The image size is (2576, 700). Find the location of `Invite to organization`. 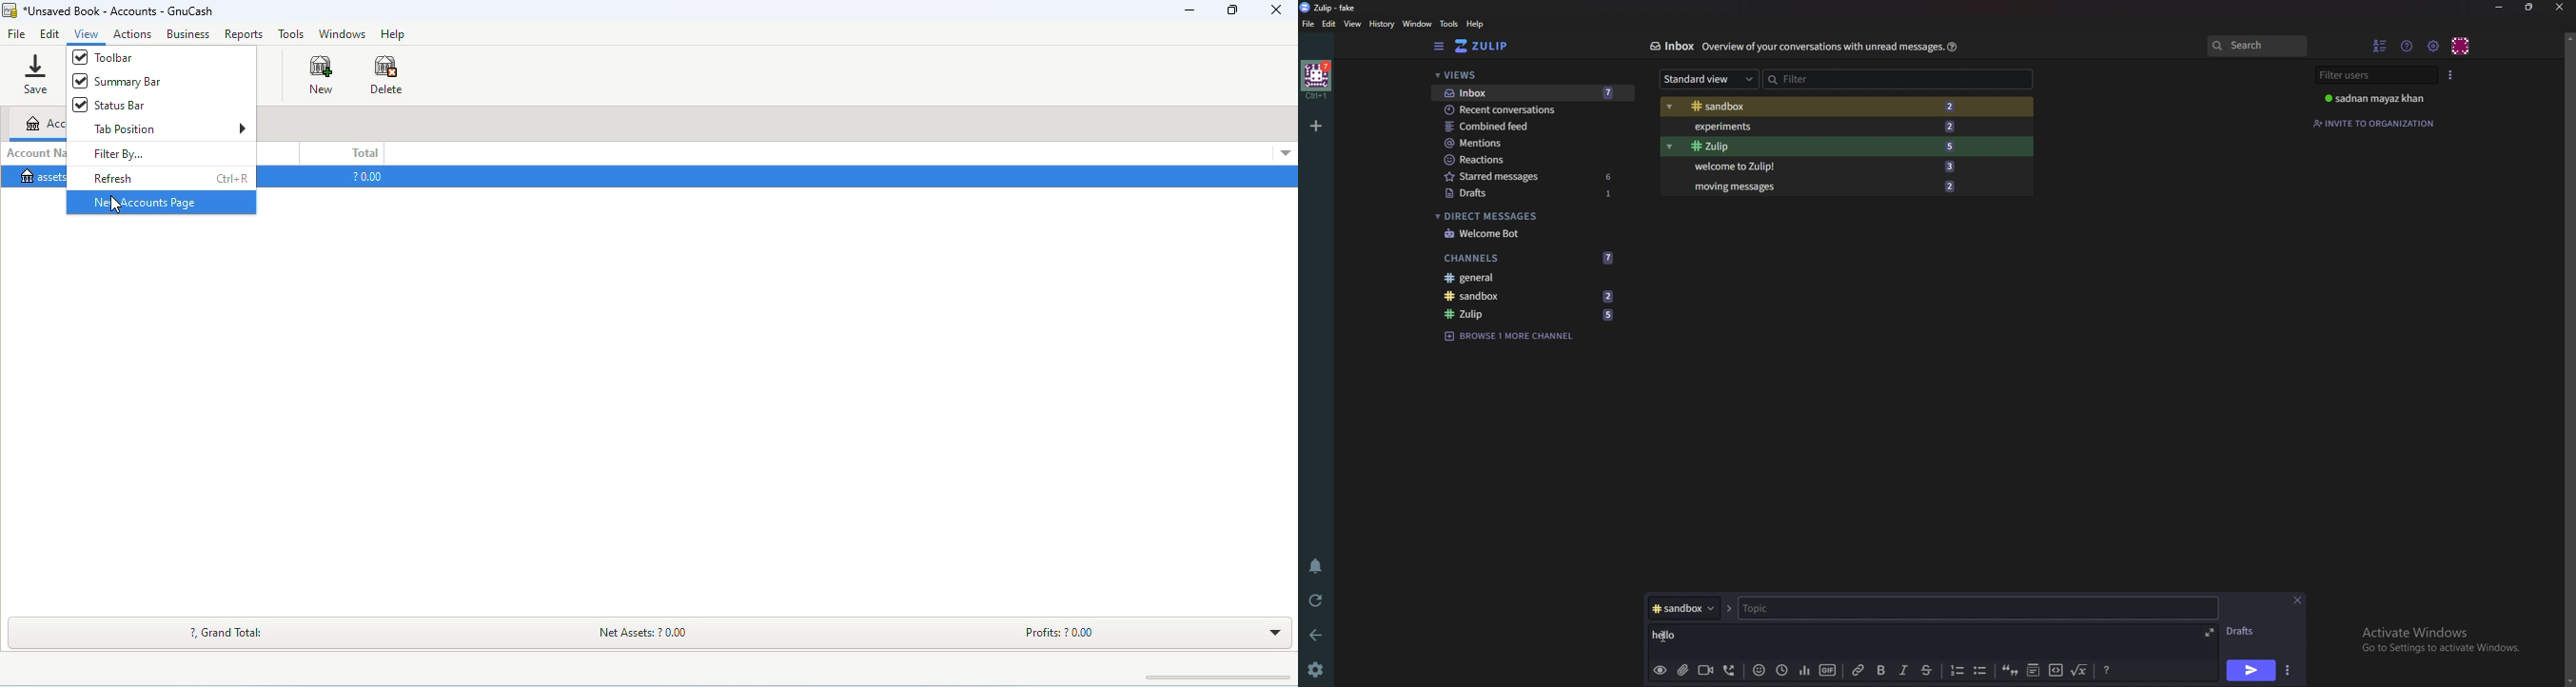

Invite to organization is located at coordinates (2375, 122).